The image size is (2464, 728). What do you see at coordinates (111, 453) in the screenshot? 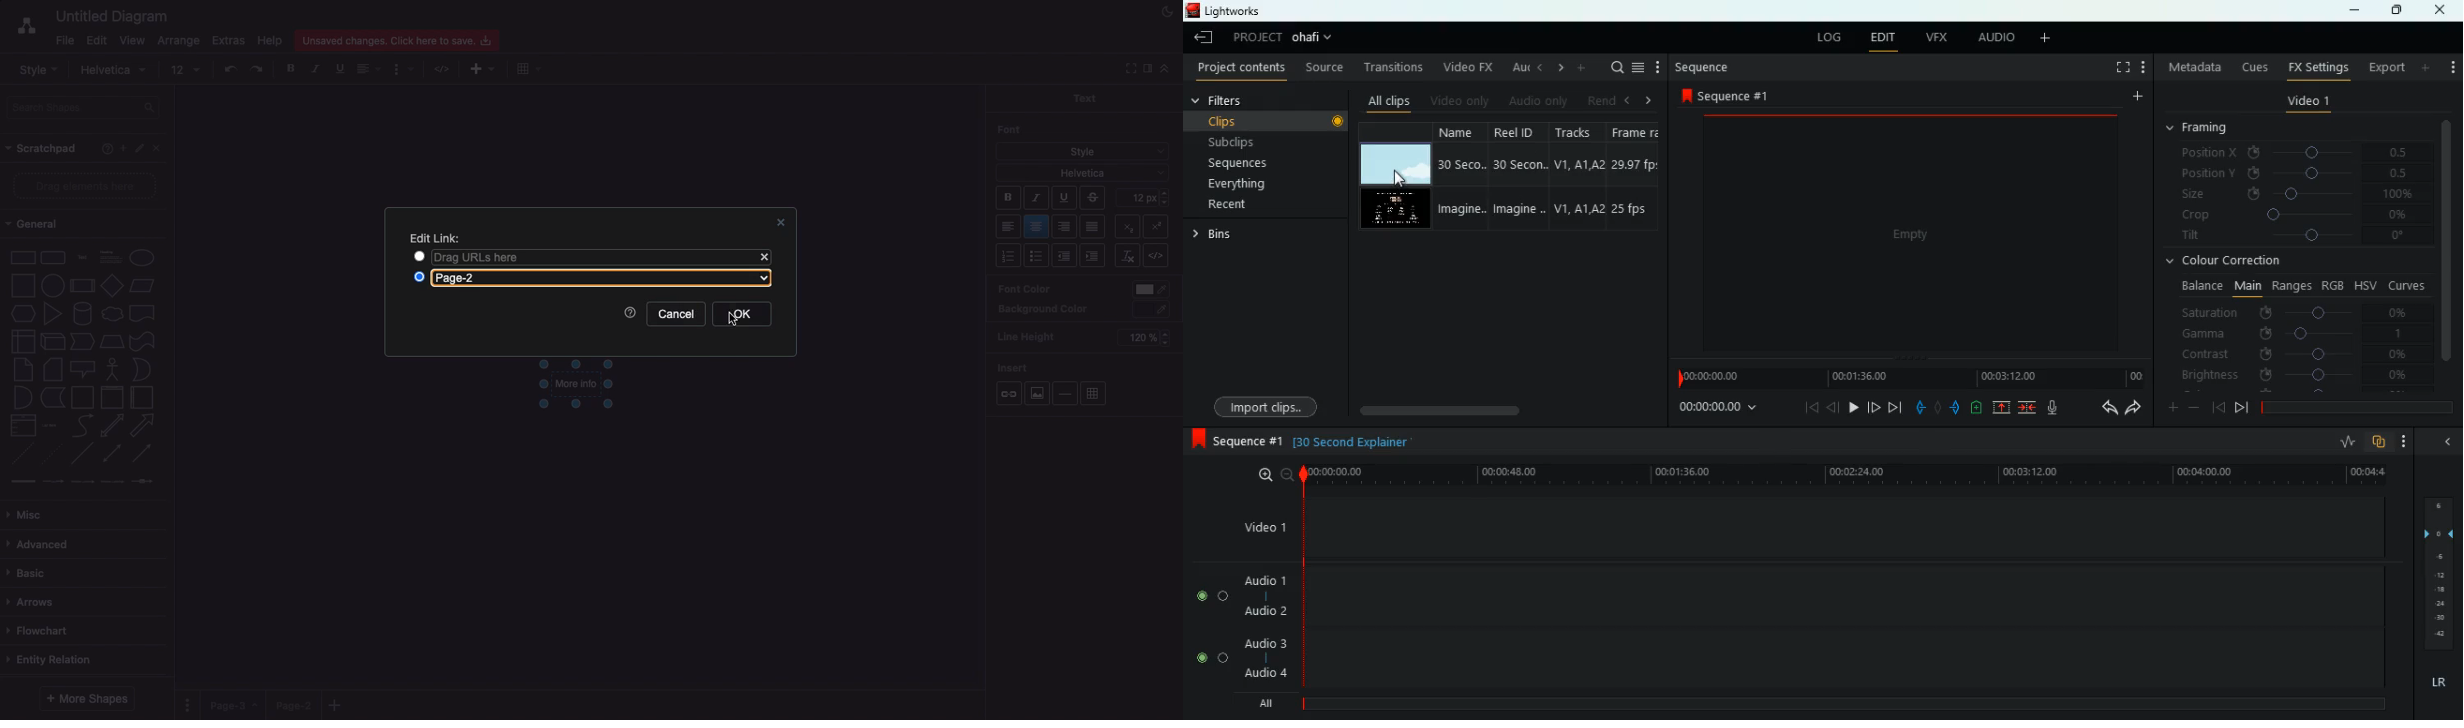
I see `bidirectional connector ` at bounding box center [111, 453].